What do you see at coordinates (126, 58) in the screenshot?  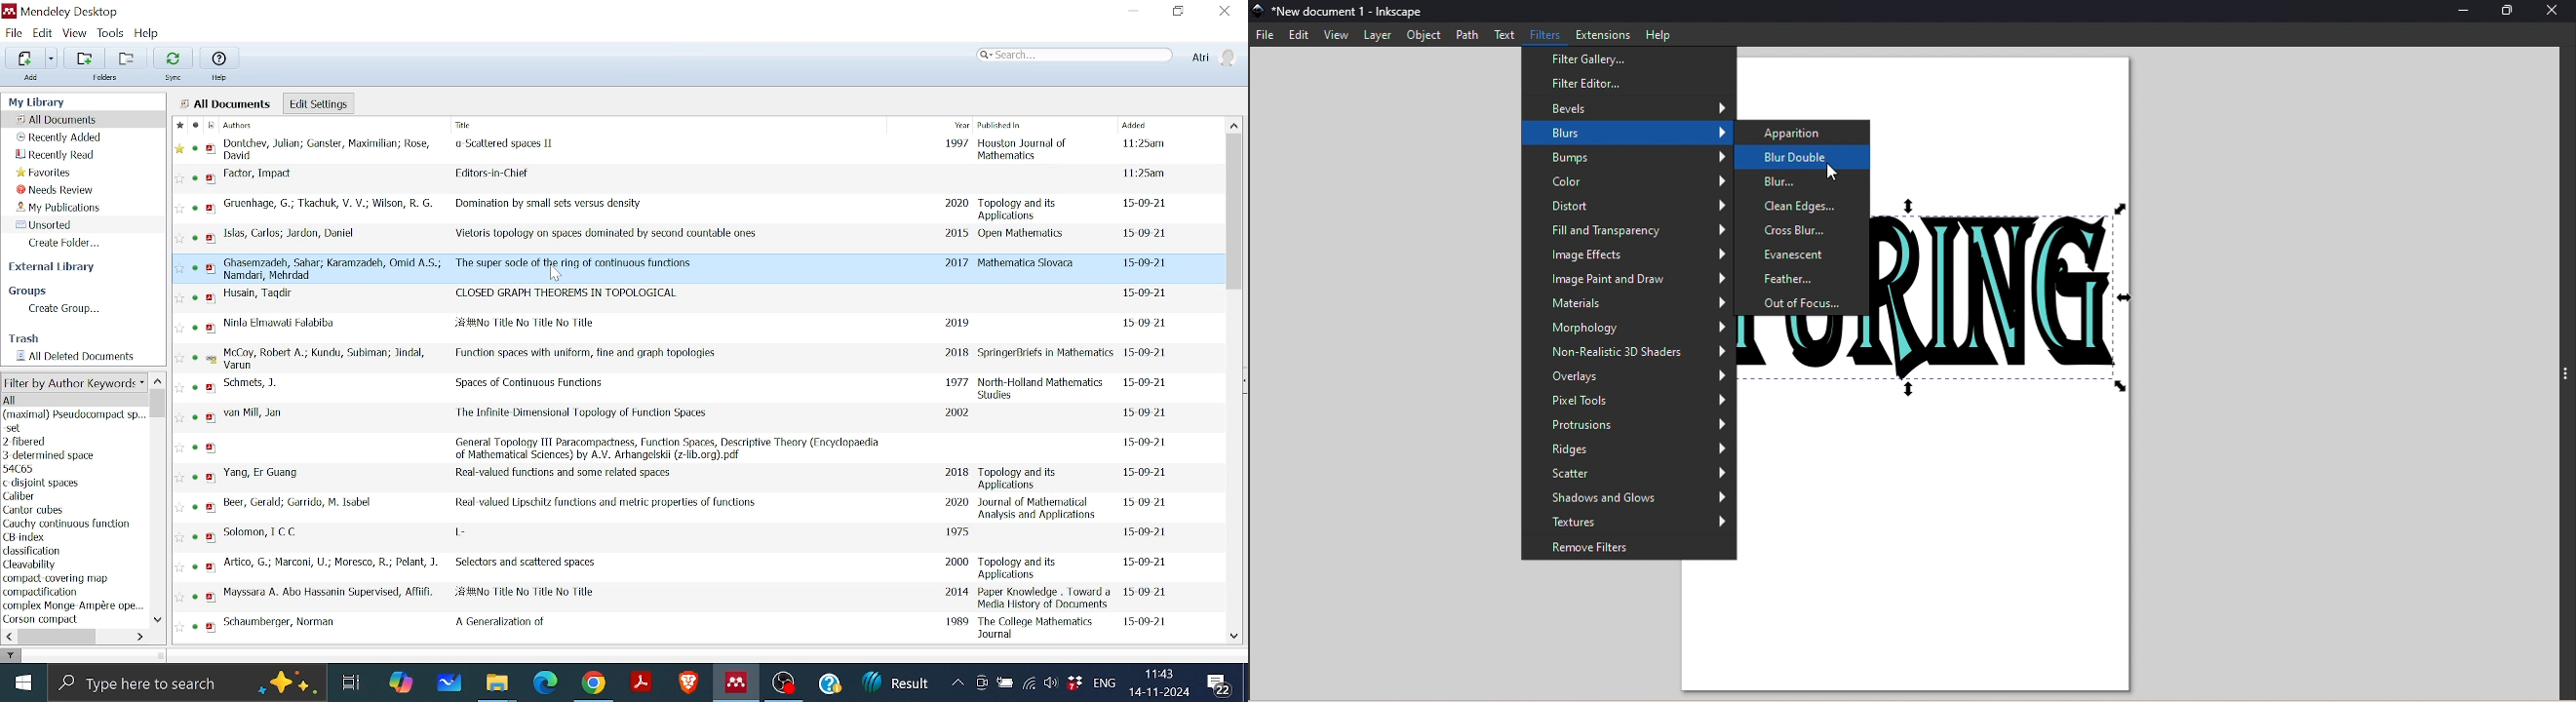 I see `remove folder` at bounding box center [126, 58].